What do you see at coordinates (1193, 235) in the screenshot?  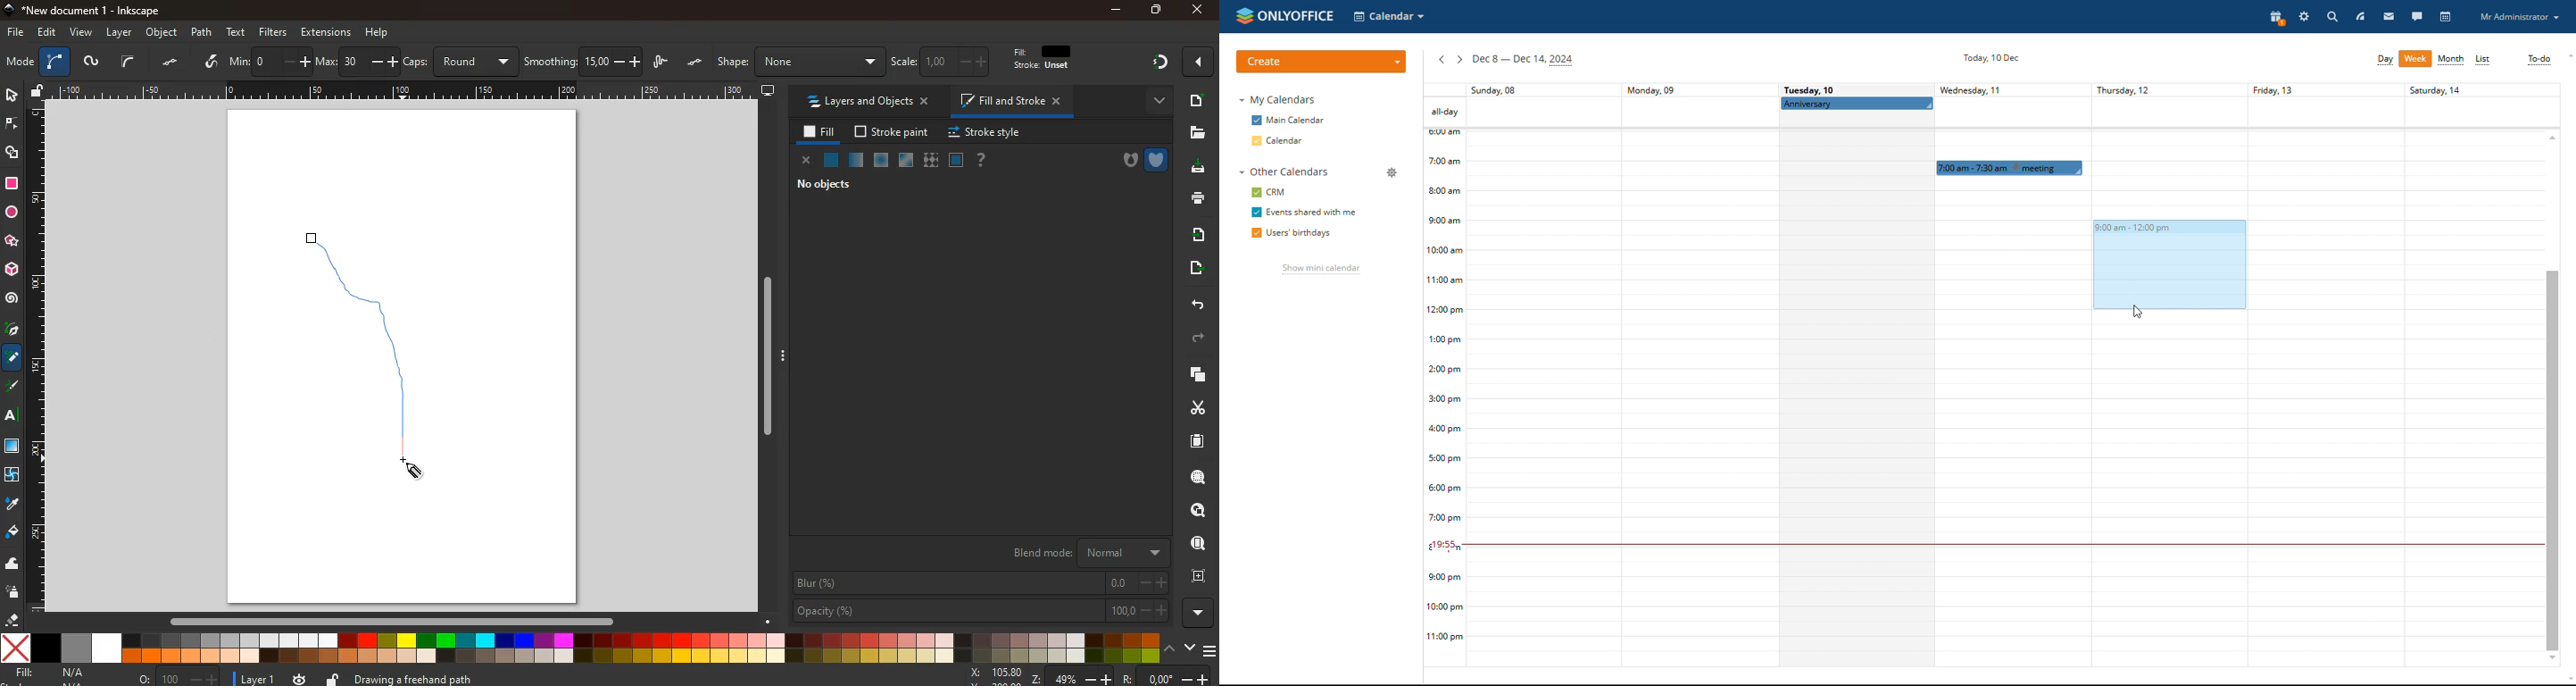 I see `receive` at bounding box center [1193, 235].